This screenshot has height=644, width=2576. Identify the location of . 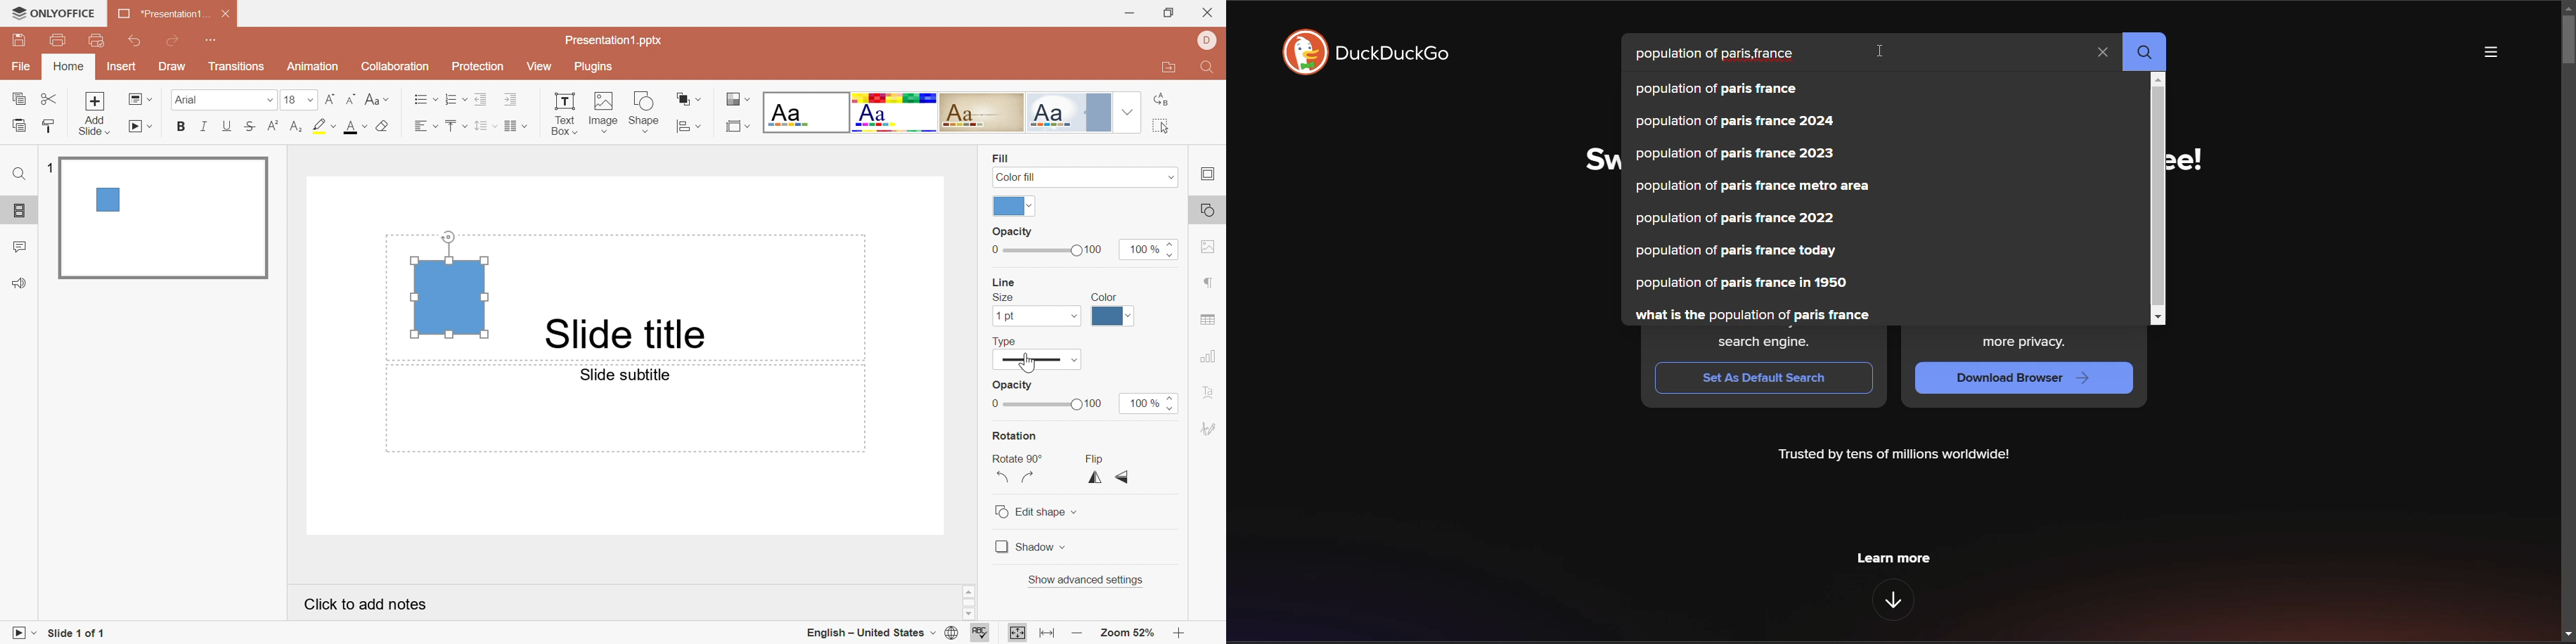
(993, 250).